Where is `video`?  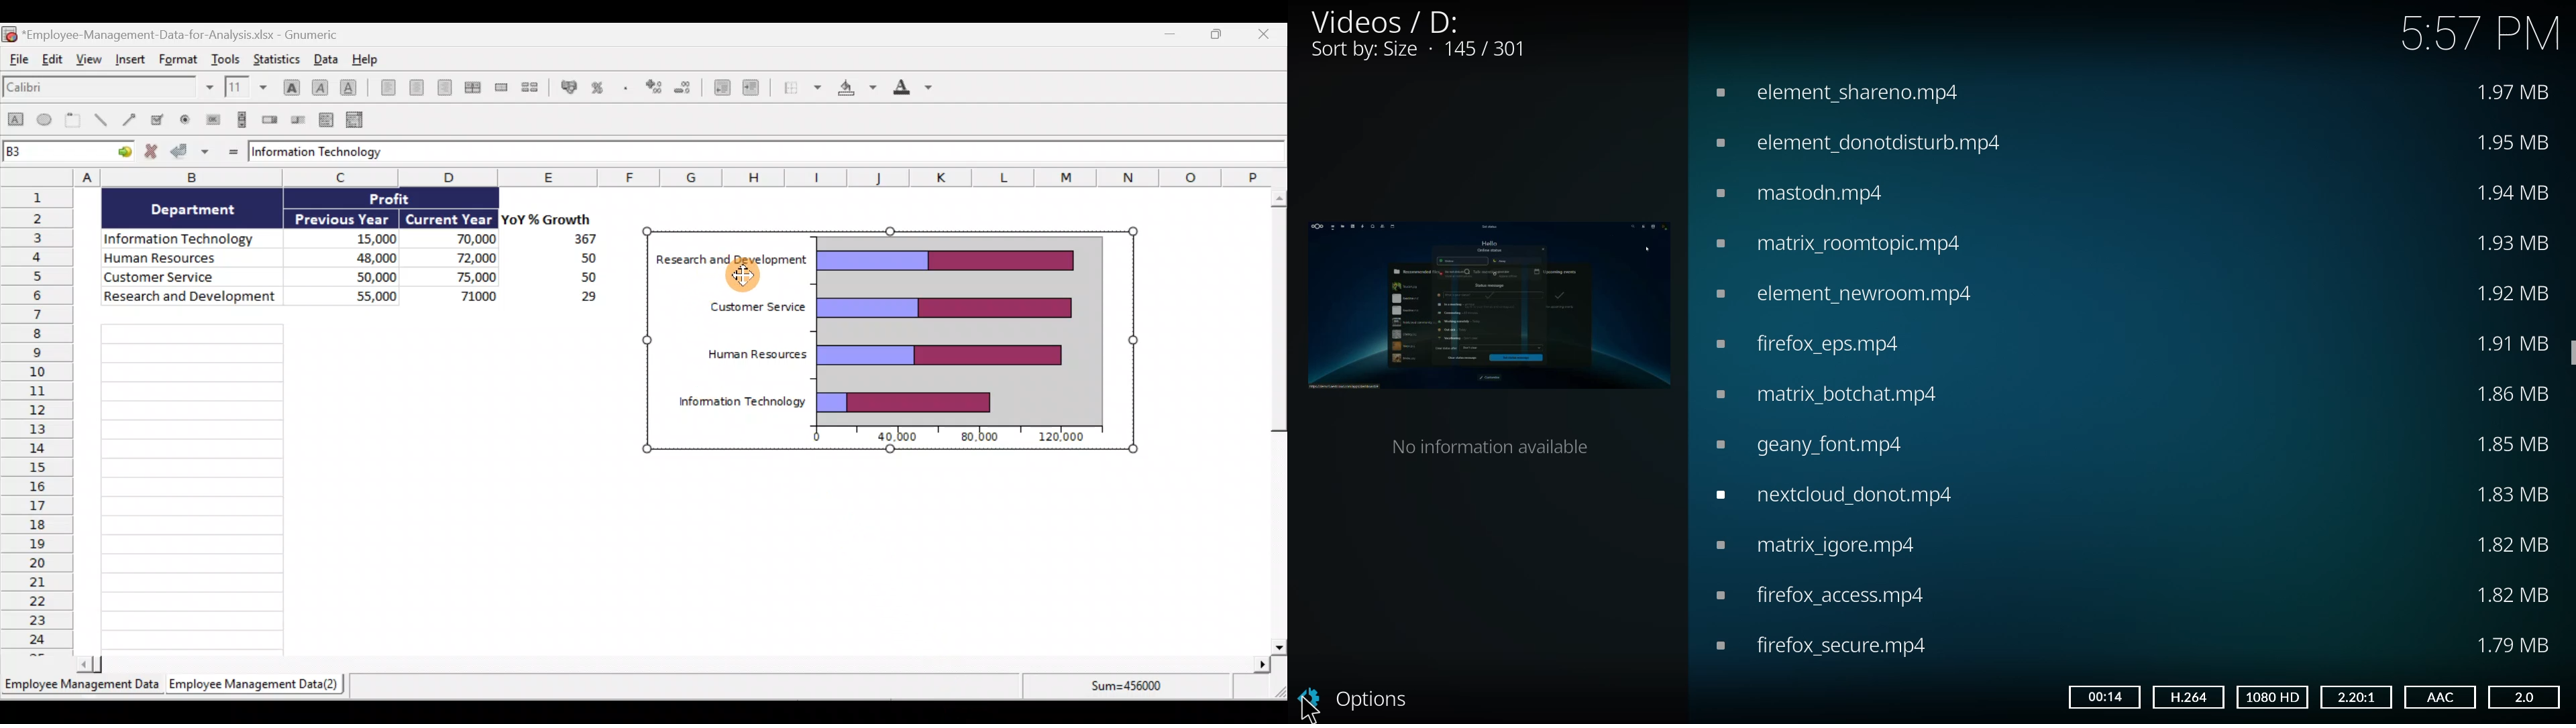 video is located at coordinates (1802, 192).